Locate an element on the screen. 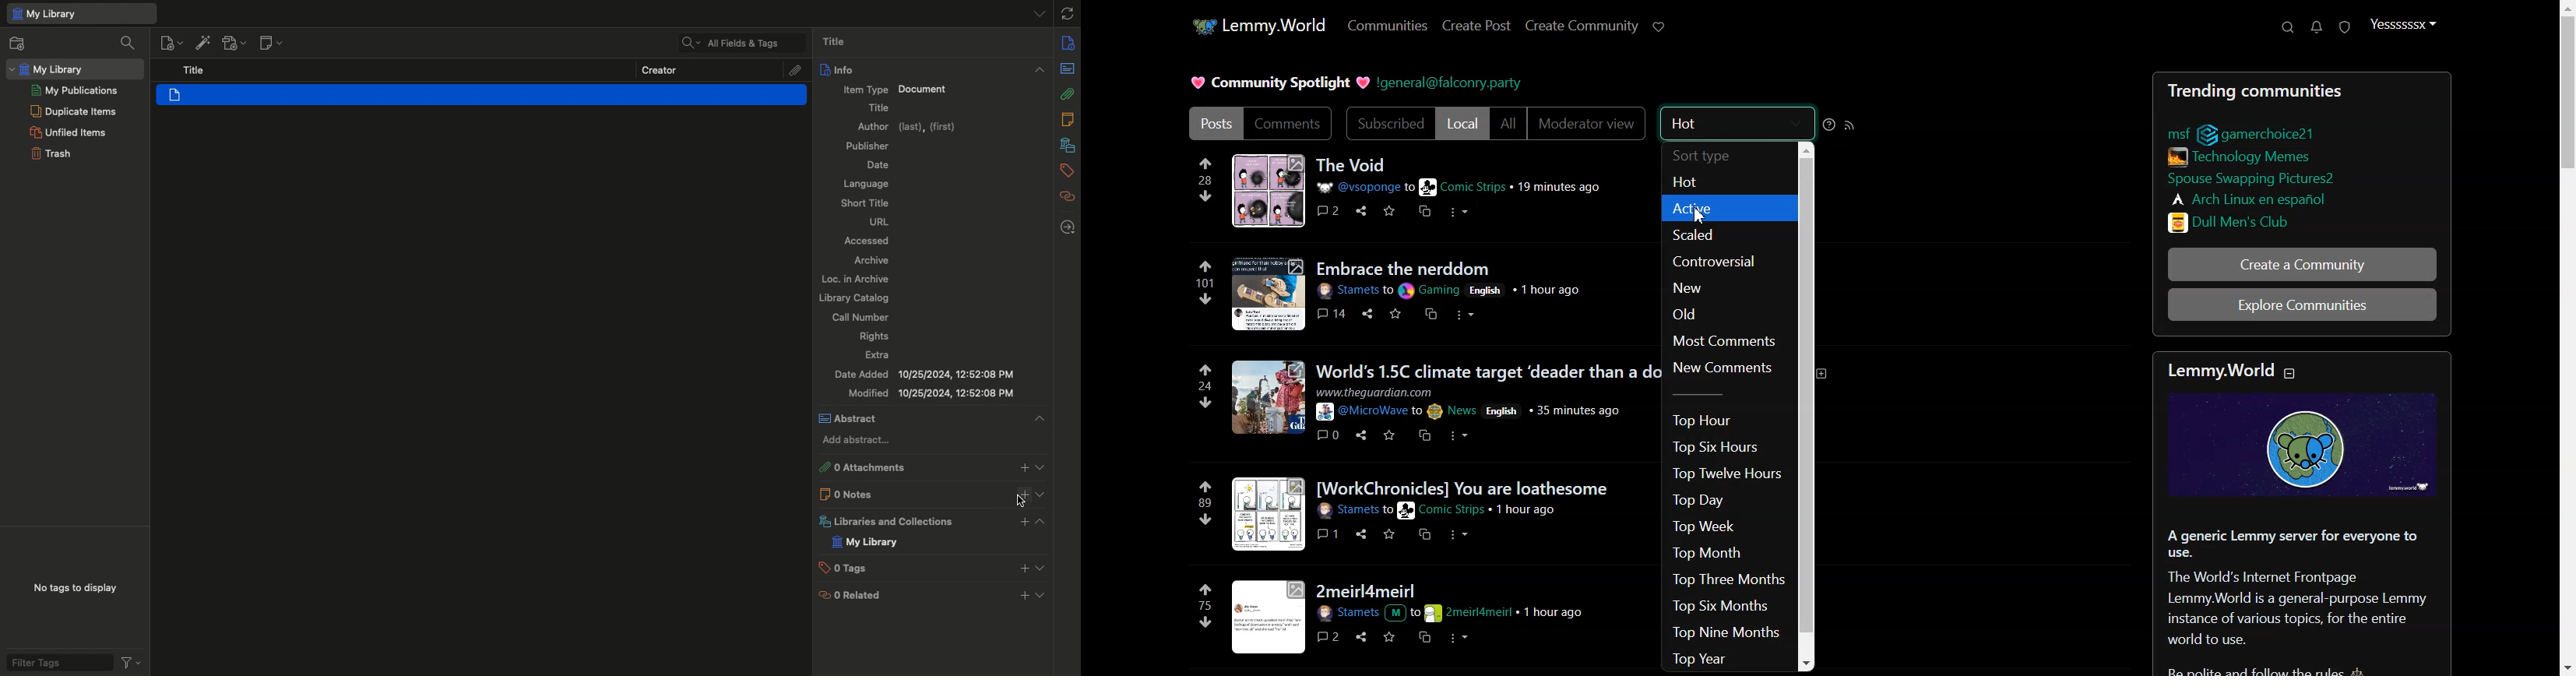 The height and width of the screenshot is (700, 2576). Date modified is located at coordinates (925, 373).